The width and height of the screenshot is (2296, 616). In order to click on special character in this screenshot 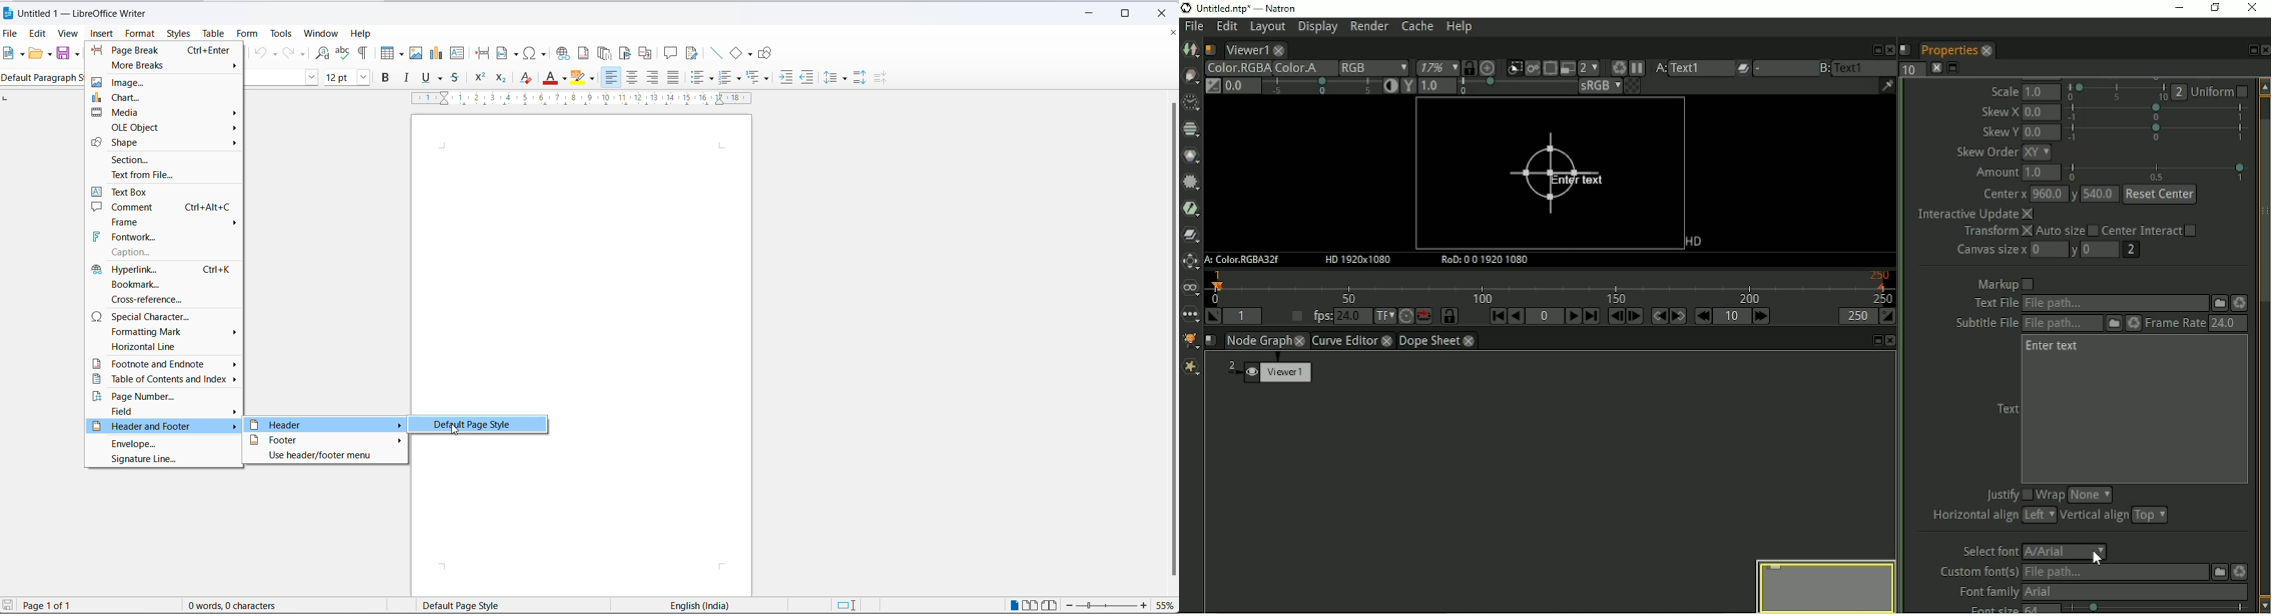, I will do `click(166, 316)`.